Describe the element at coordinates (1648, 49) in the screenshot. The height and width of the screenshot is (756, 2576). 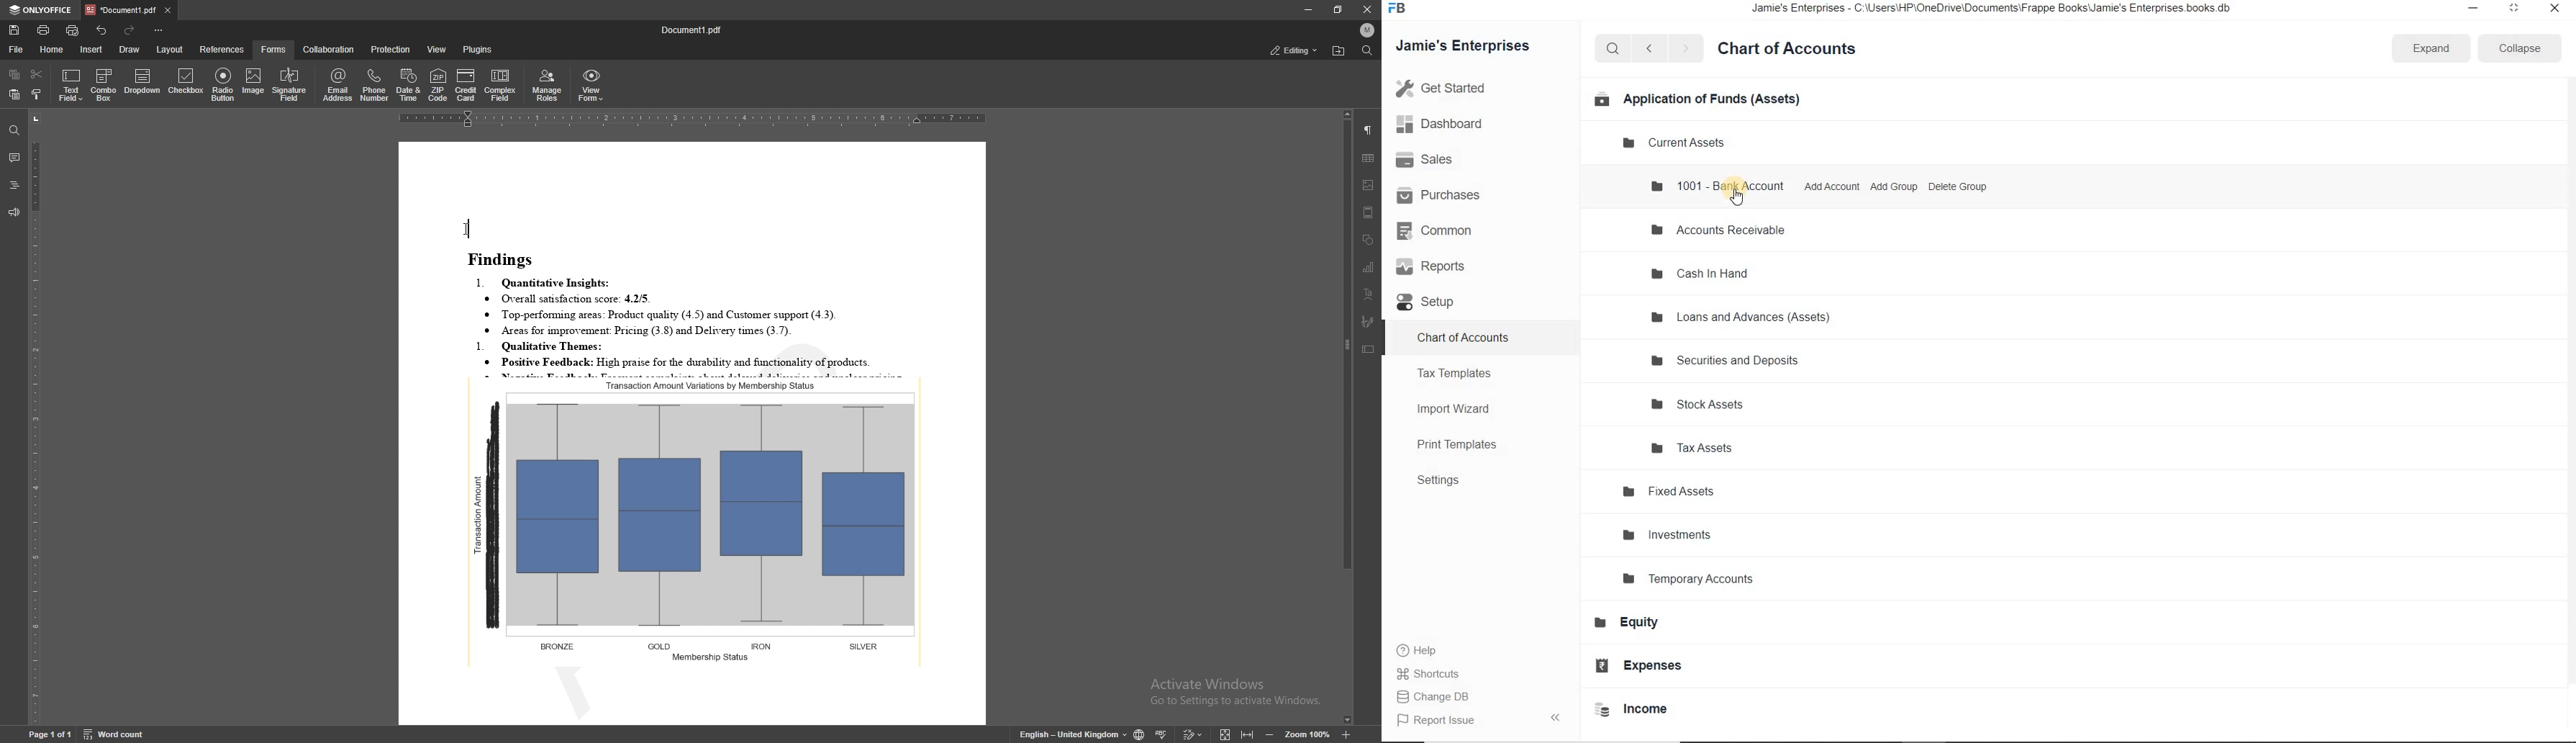
I see `backward` at that location.